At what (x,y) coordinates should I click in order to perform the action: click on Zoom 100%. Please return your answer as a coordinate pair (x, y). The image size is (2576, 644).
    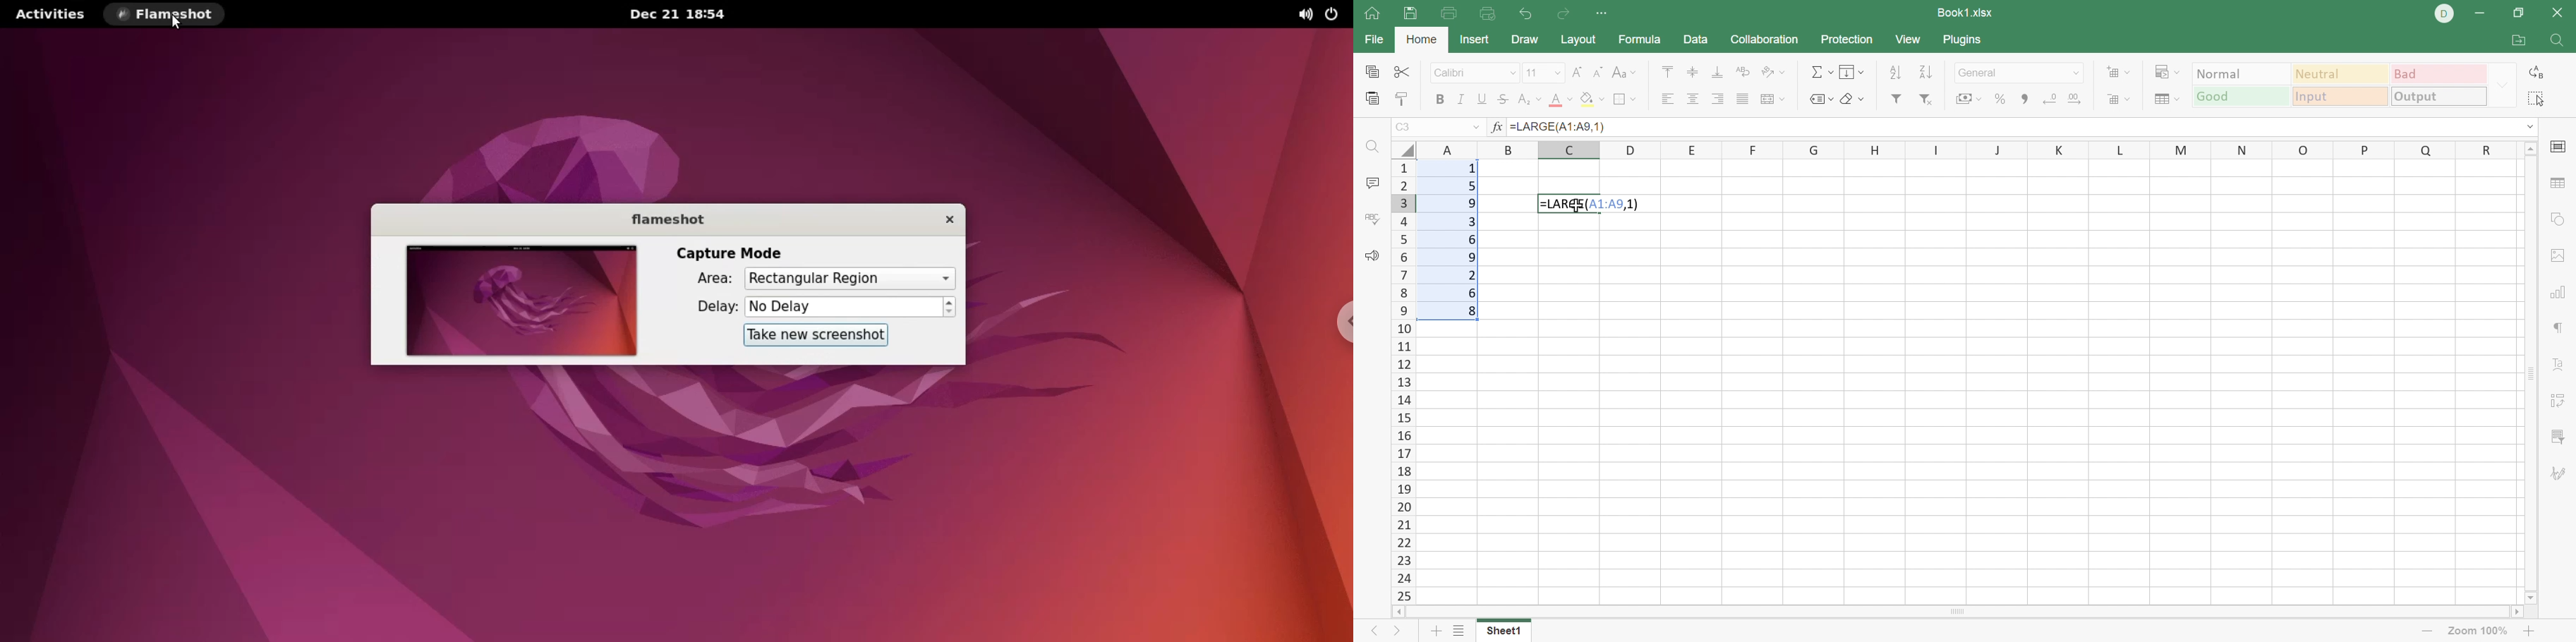
    Looking at the image, I should click on (2478, 631).